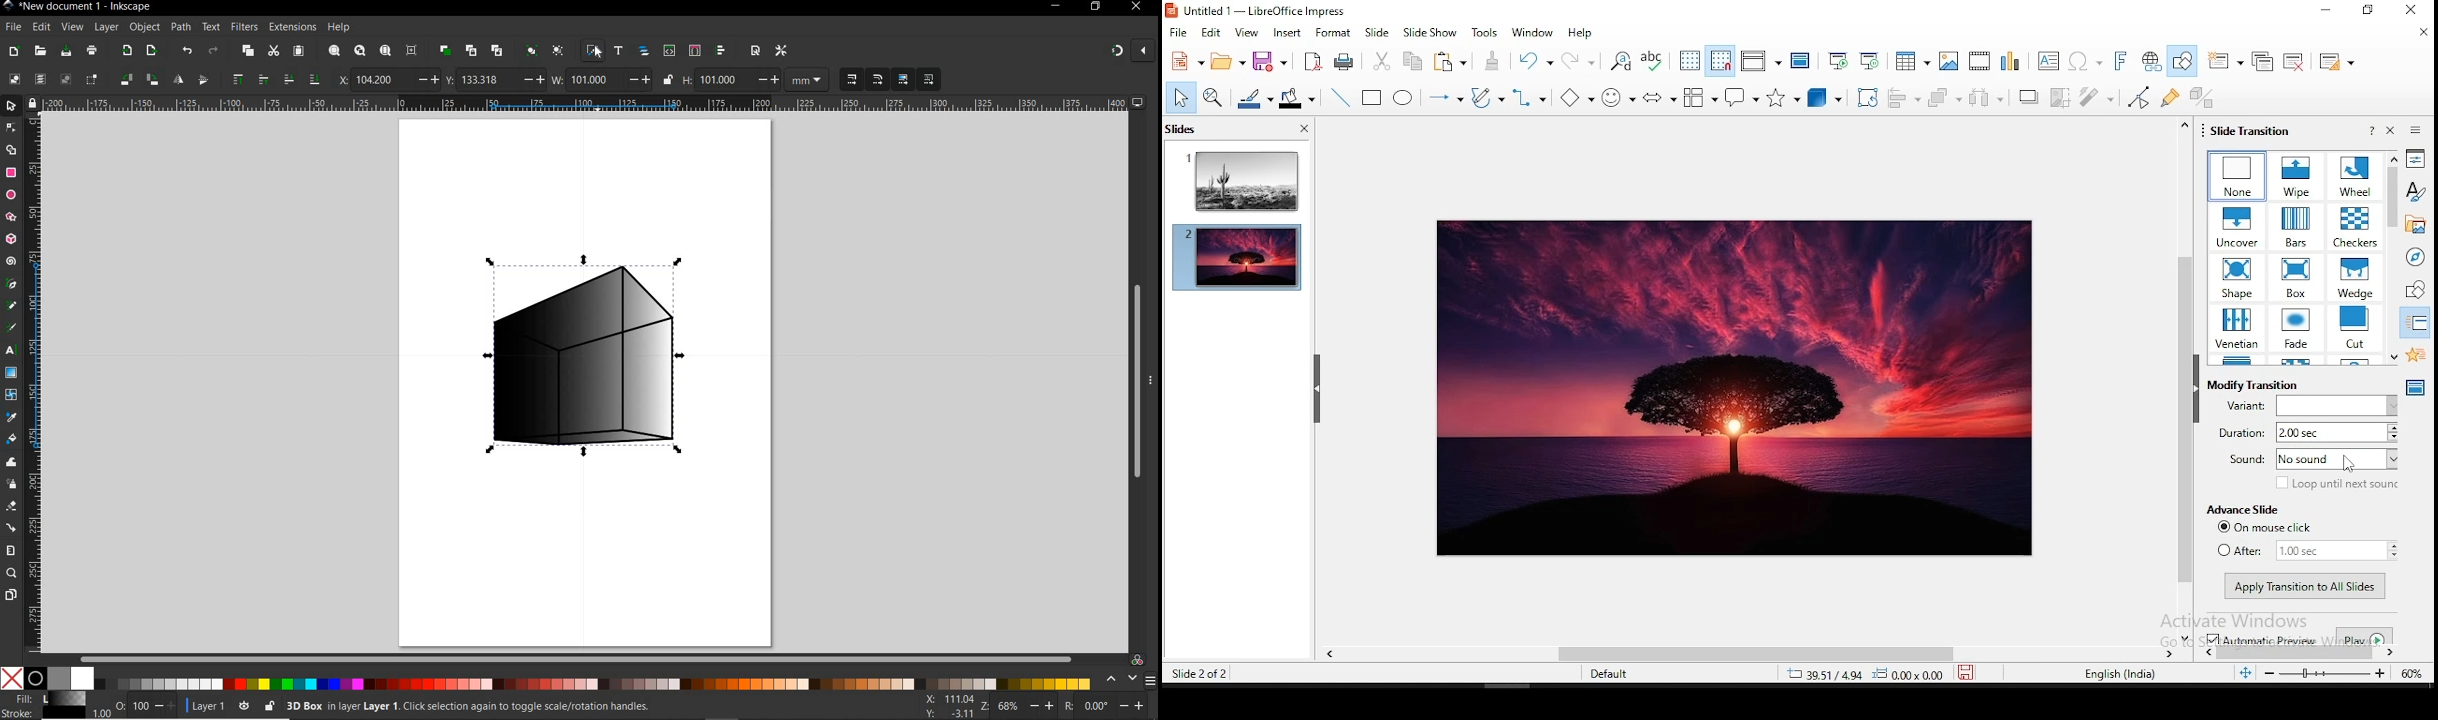 The width and height of the screenshot is (2464, 728). I want to click on NO OBJECTS SELECTED, so click(543, 708).